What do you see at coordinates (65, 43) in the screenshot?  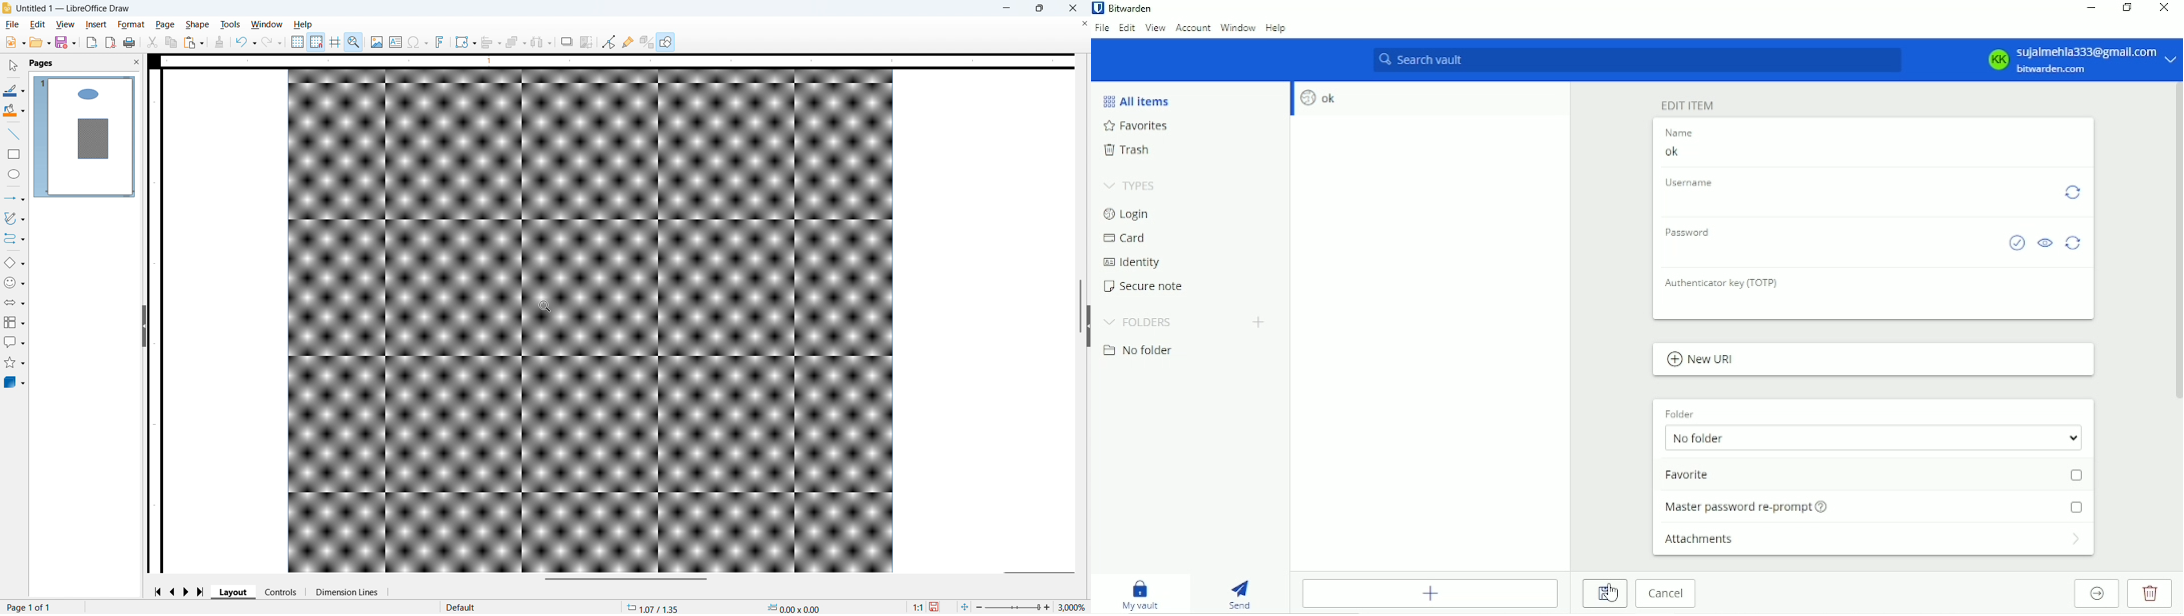 I see `save ` at bounding box center [65, 43].